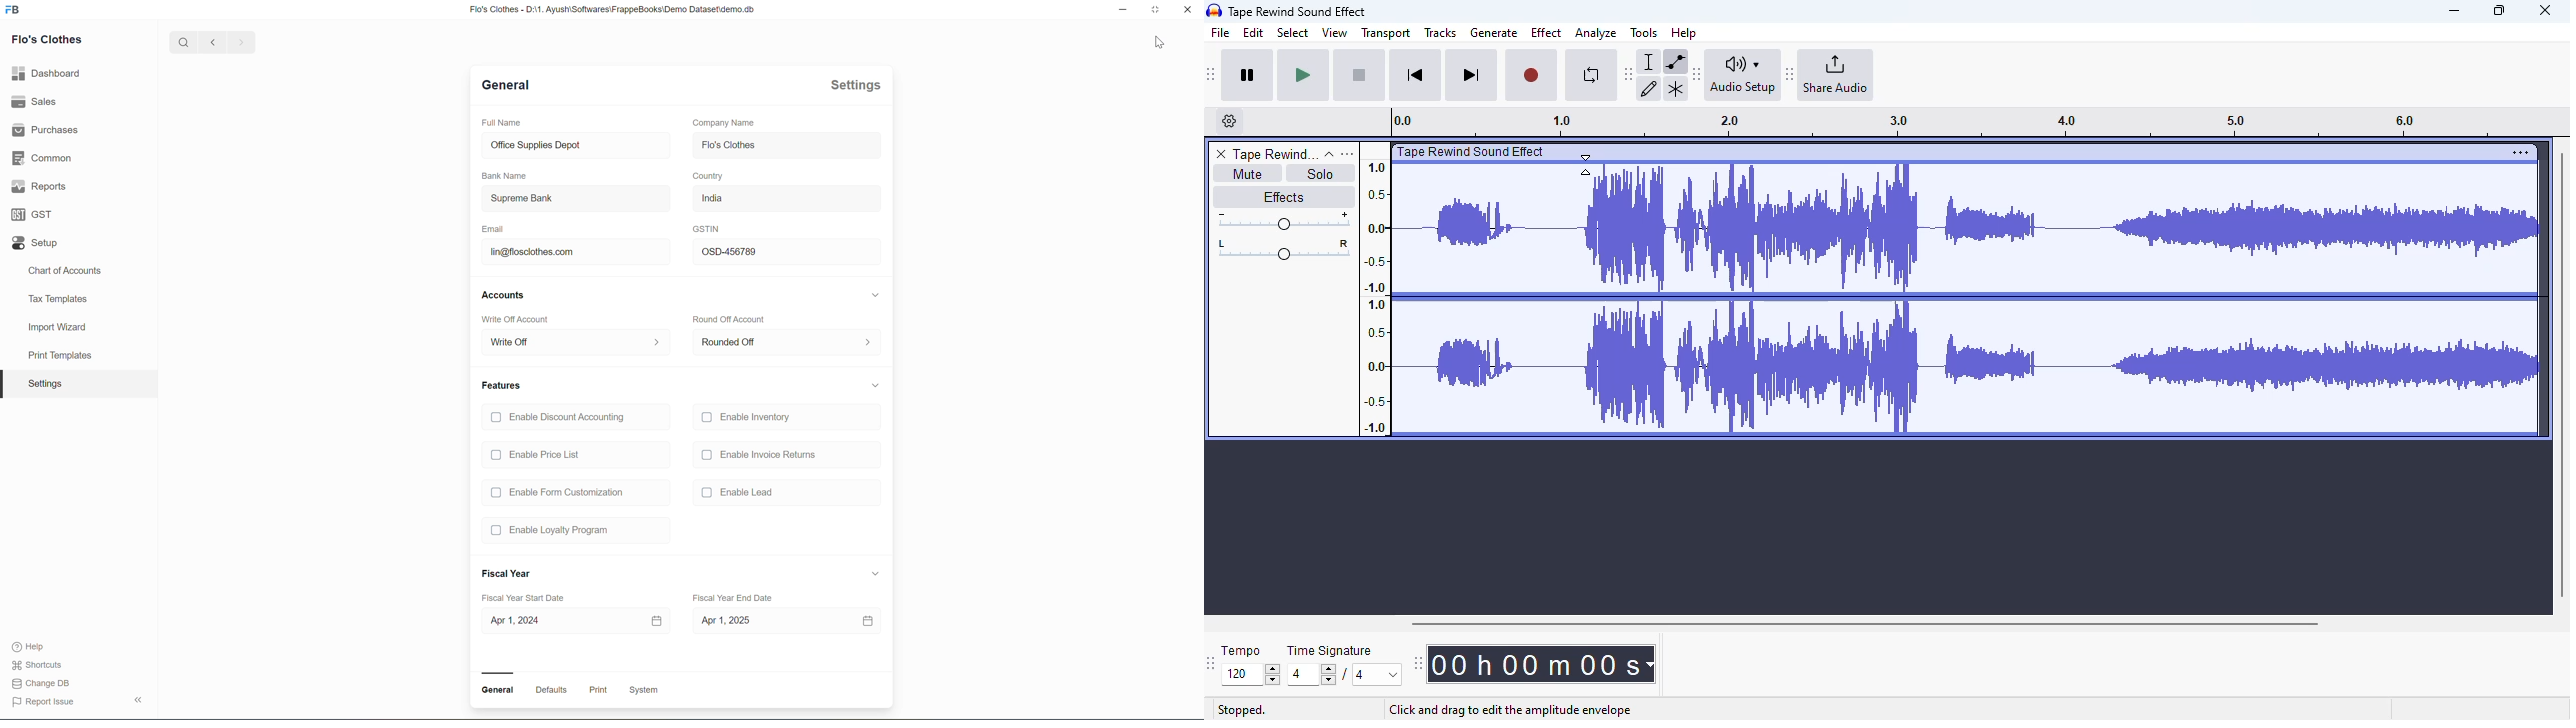  Describe the element at coordinates (877, 384) in the screenshot. I see `Expand/collapse` at that location.